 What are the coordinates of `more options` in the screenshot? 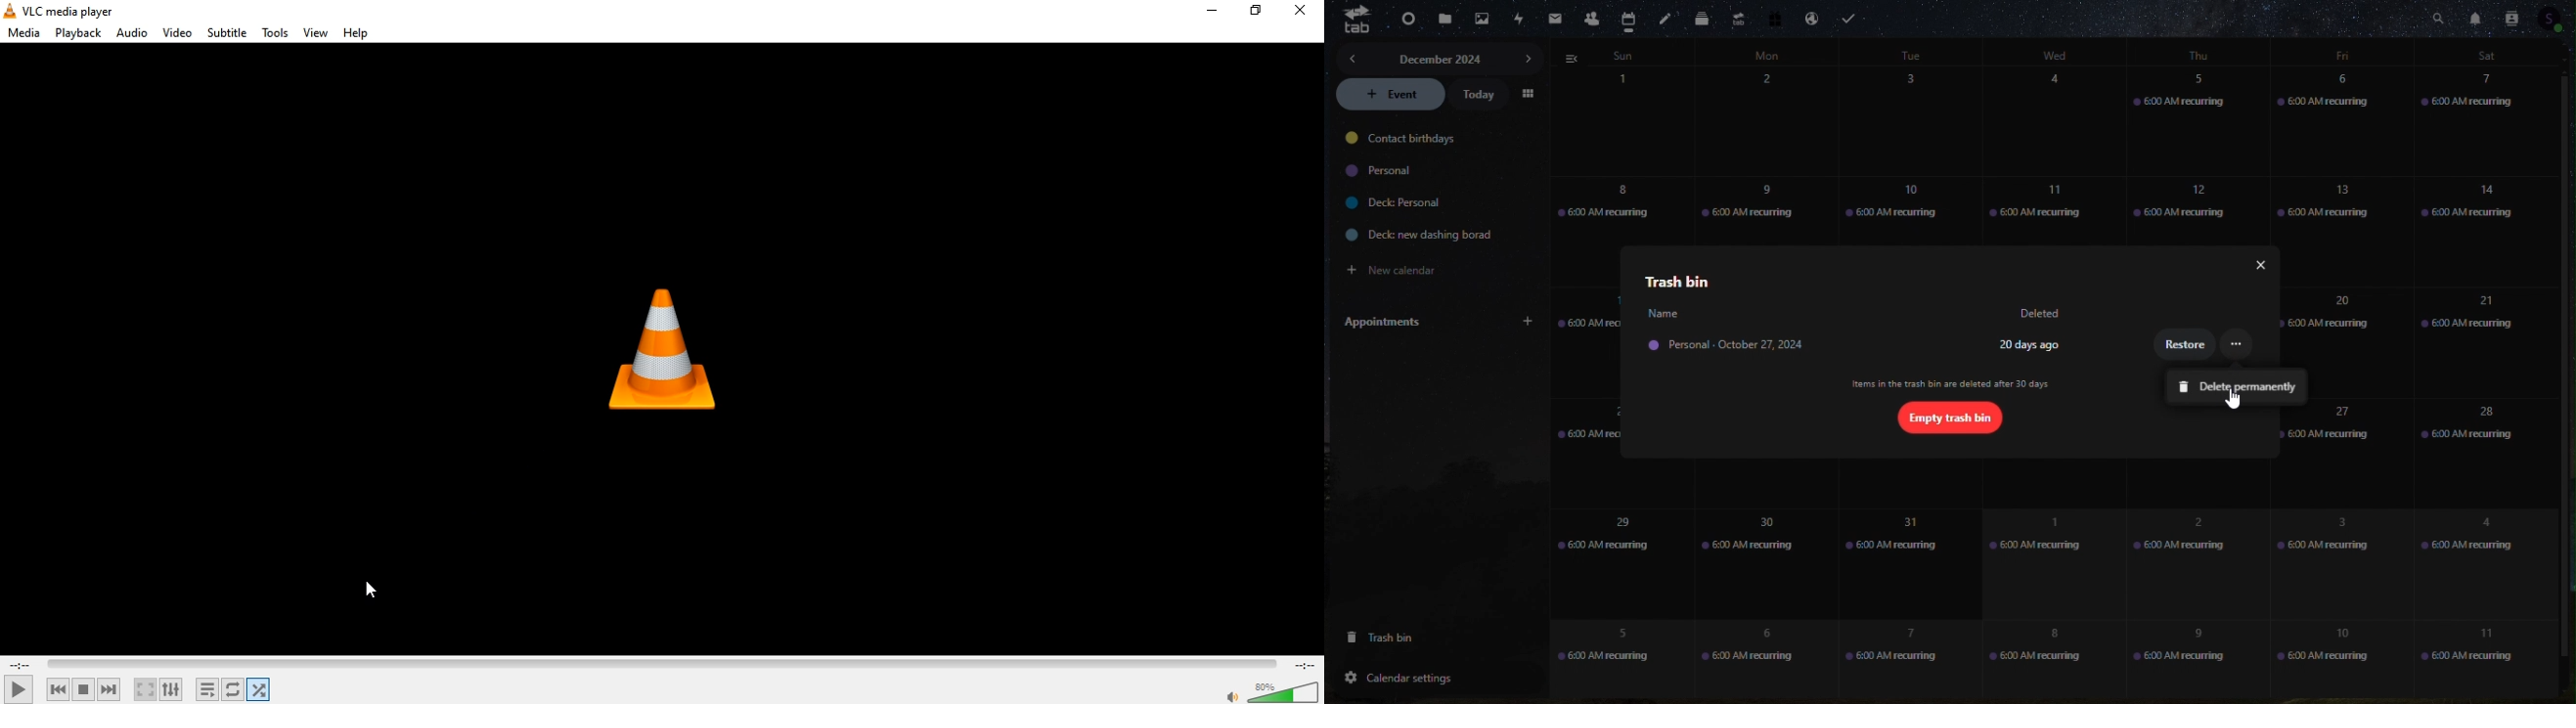 It's located at (2237, 345).